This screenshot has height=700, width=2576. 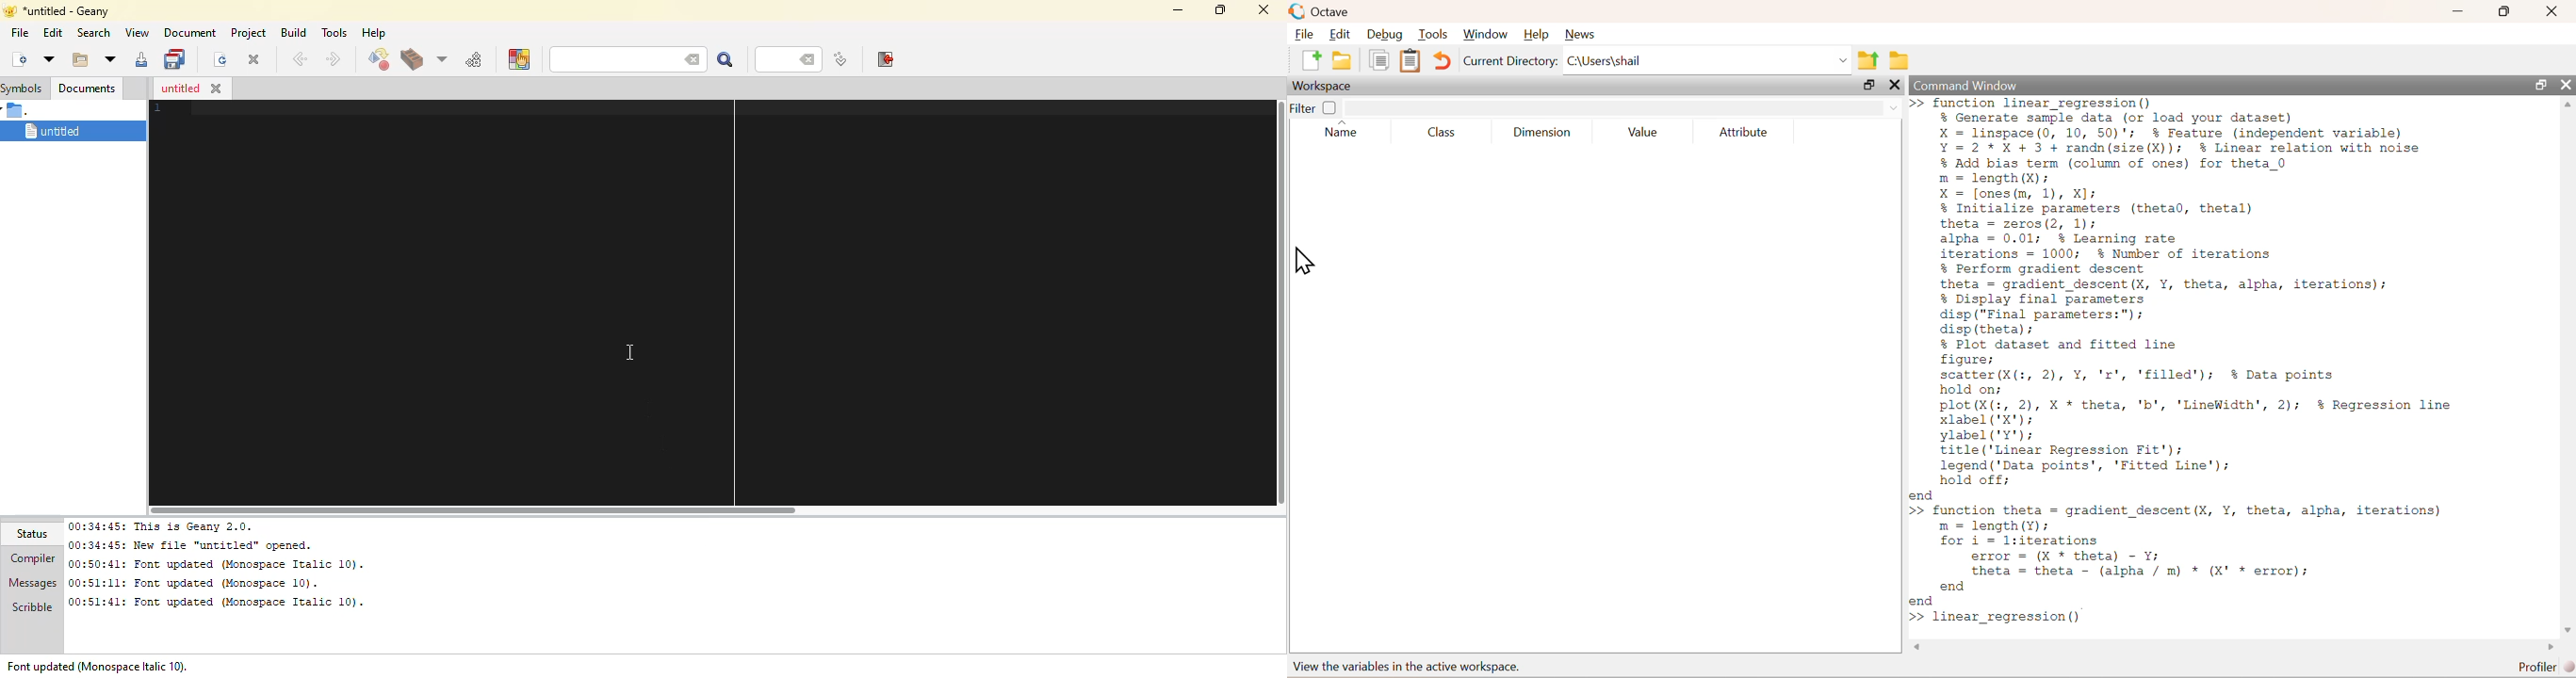 I want to click on save, so click(x=140, y=61).